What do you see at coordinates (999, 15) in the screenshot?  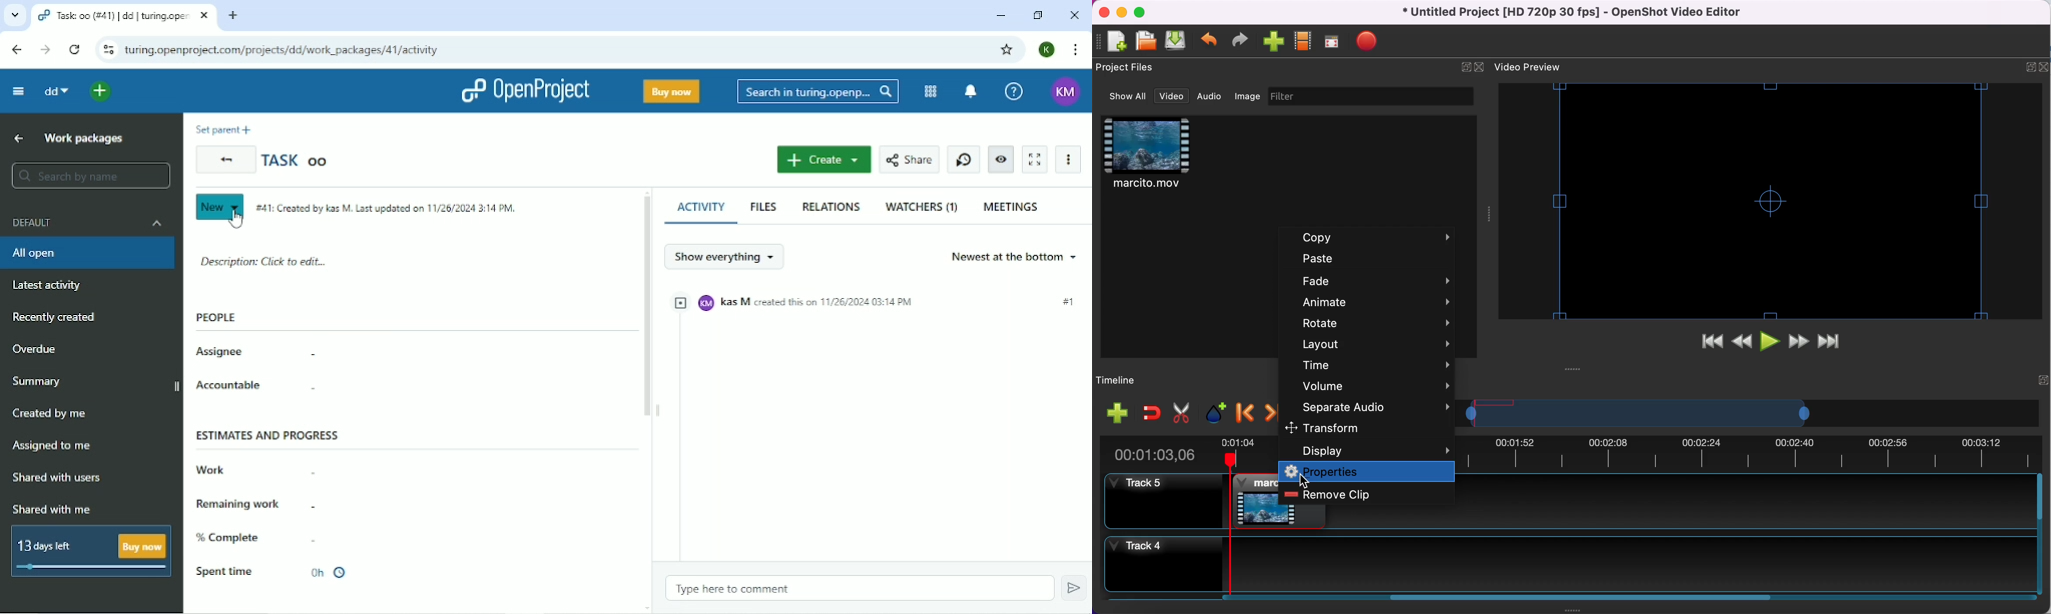 I see `Minimize` at bounding box center [999, 15].